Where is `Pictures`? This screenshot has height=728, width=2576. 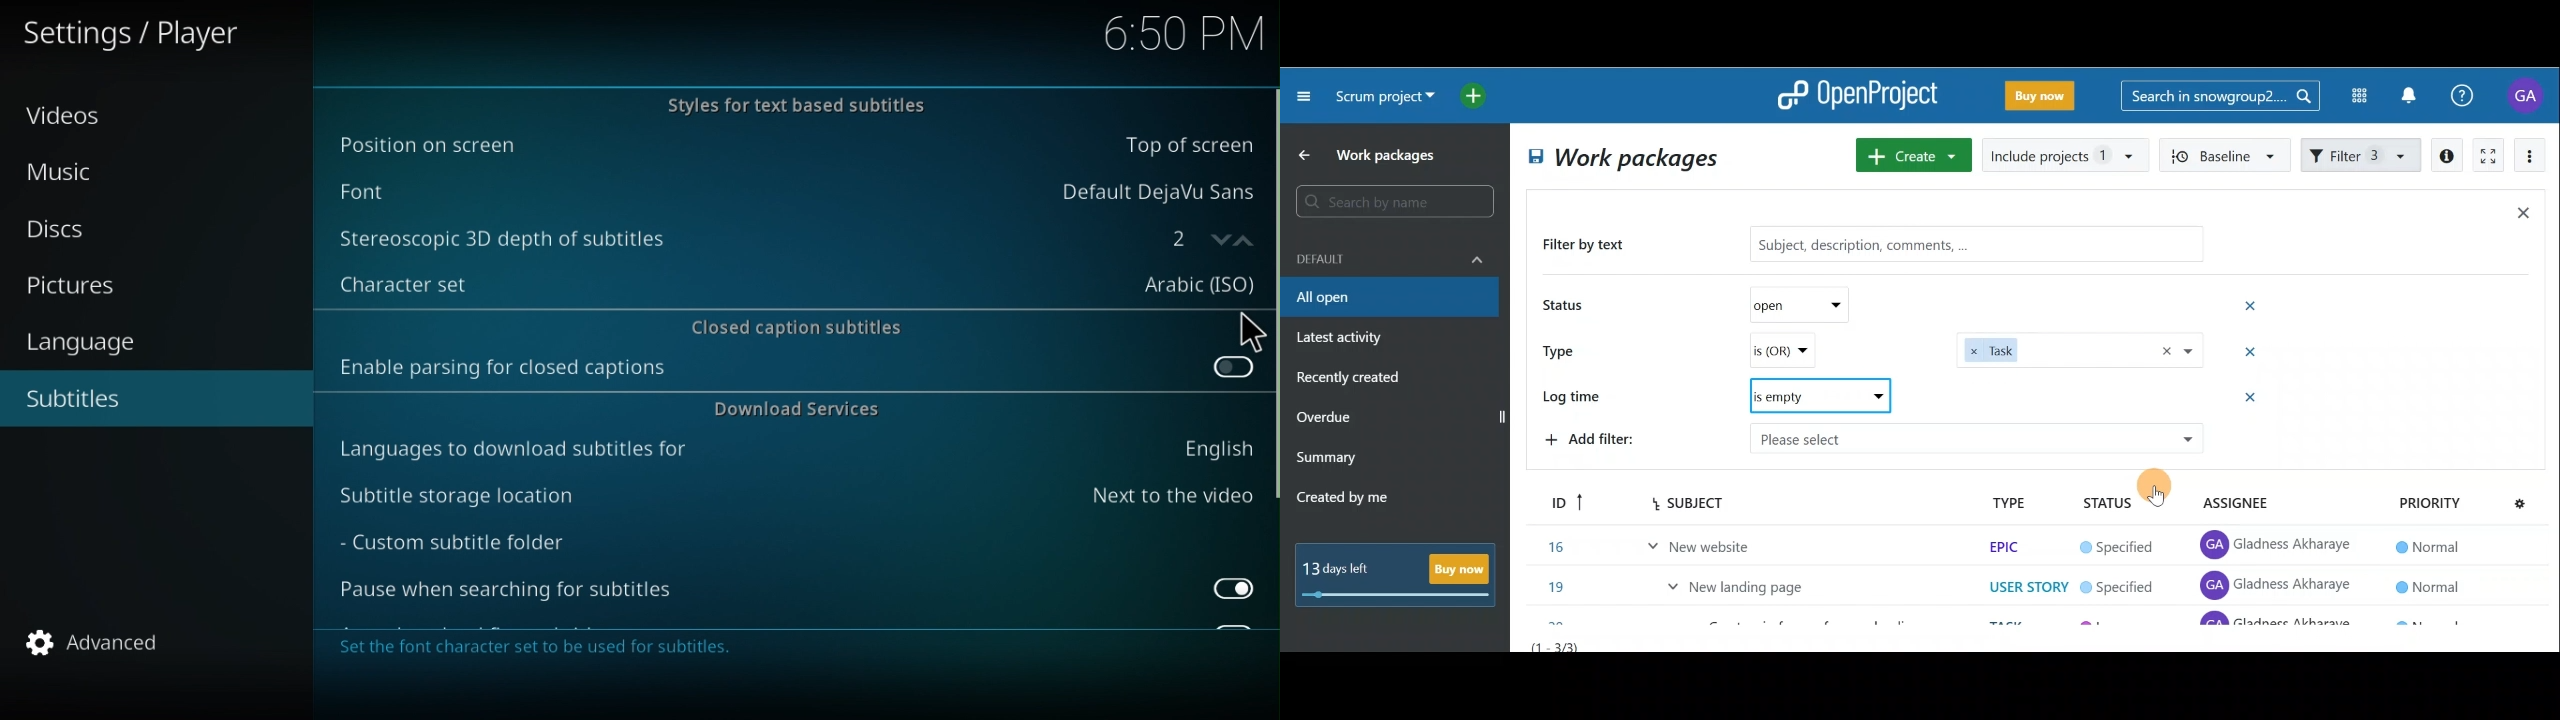
Pictures is located at coordinates (75, 284).